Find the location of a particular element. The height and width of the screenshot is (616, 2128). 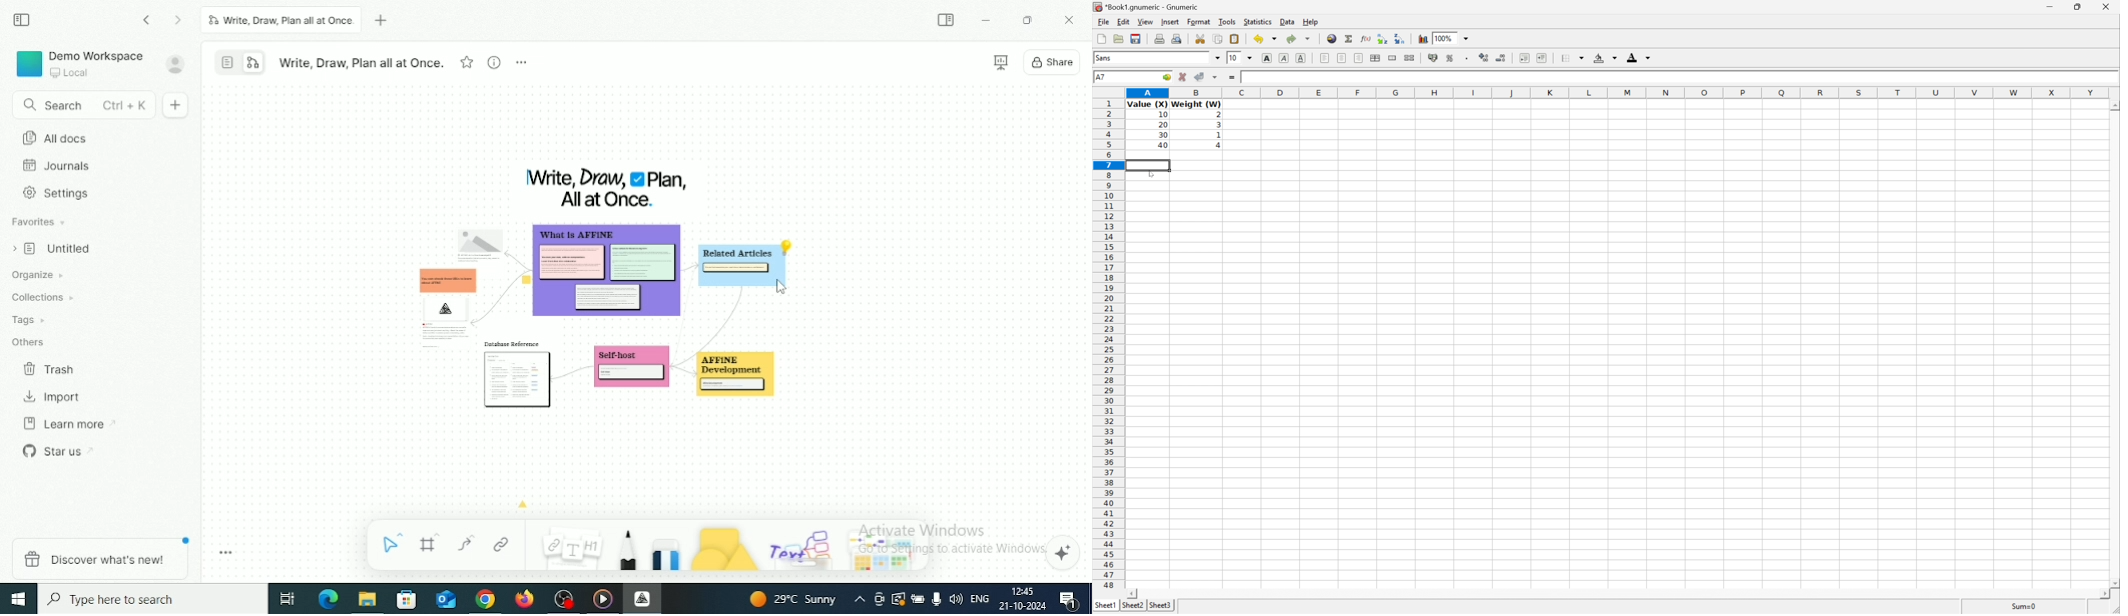

Scroll Right is located at coordinates (2102, 594).